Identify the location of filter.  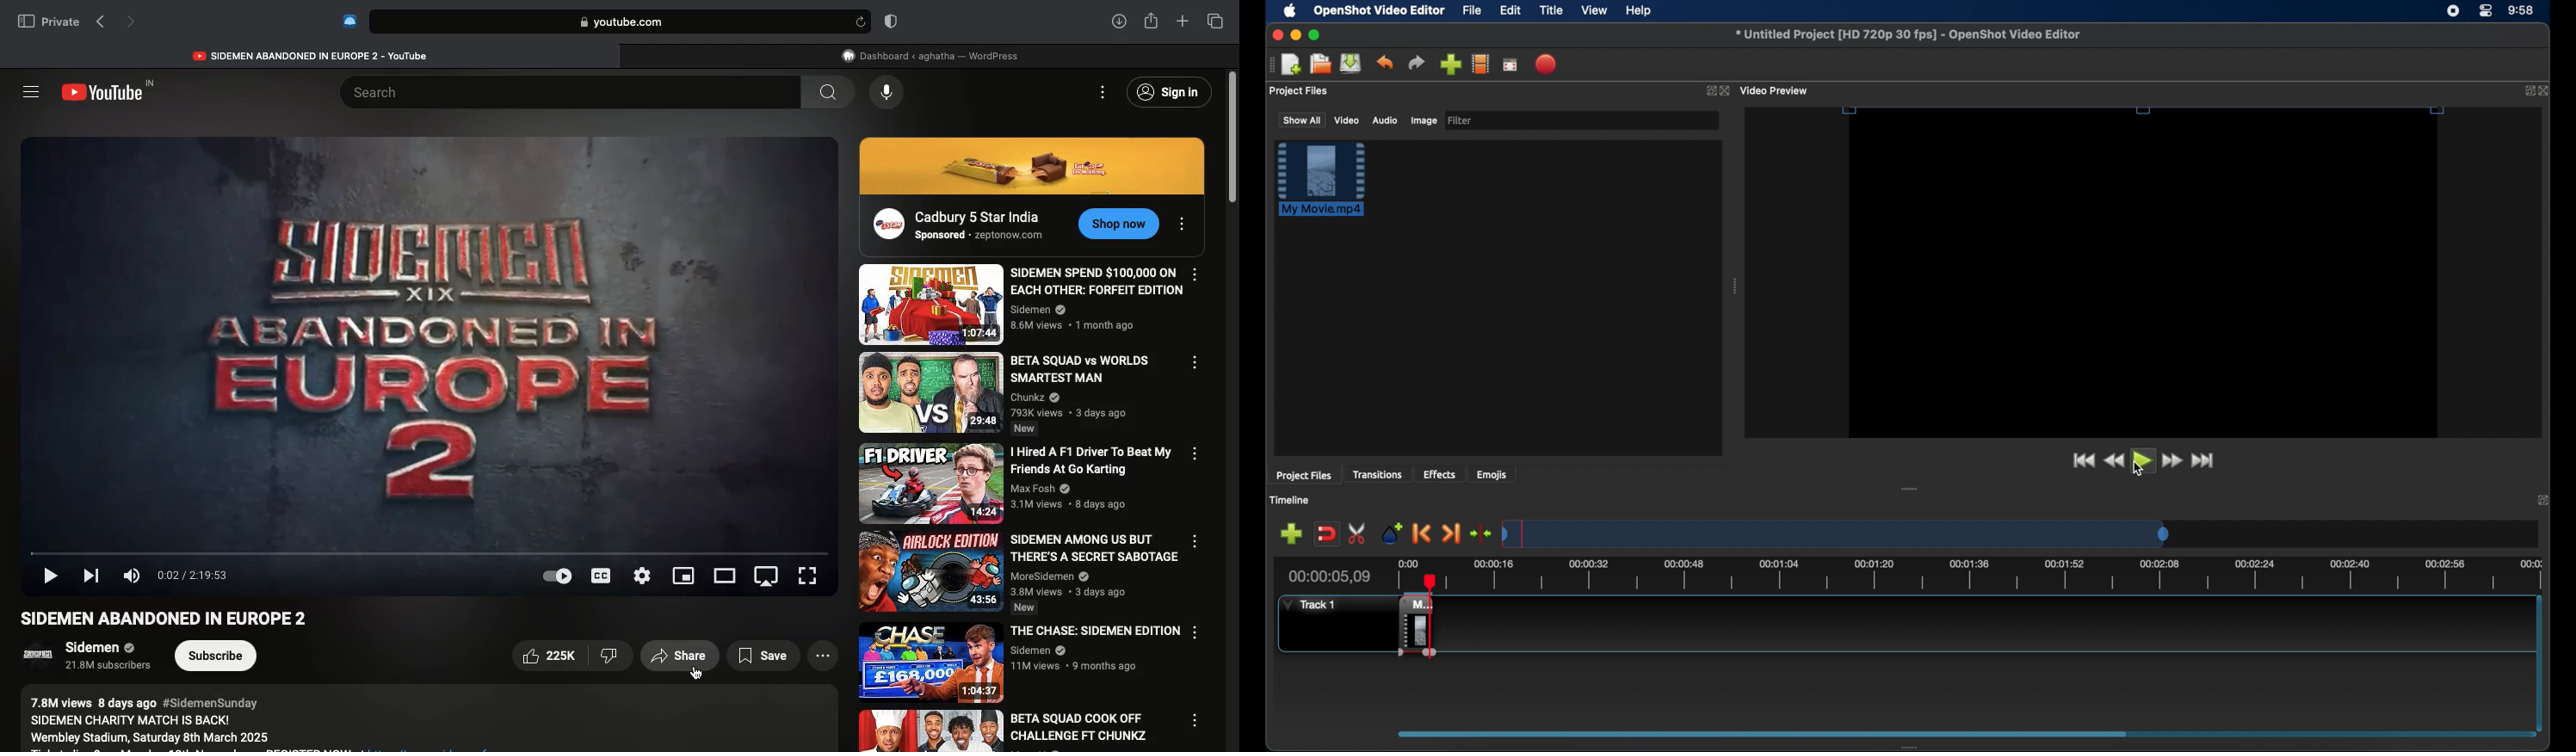
(1461, 120).